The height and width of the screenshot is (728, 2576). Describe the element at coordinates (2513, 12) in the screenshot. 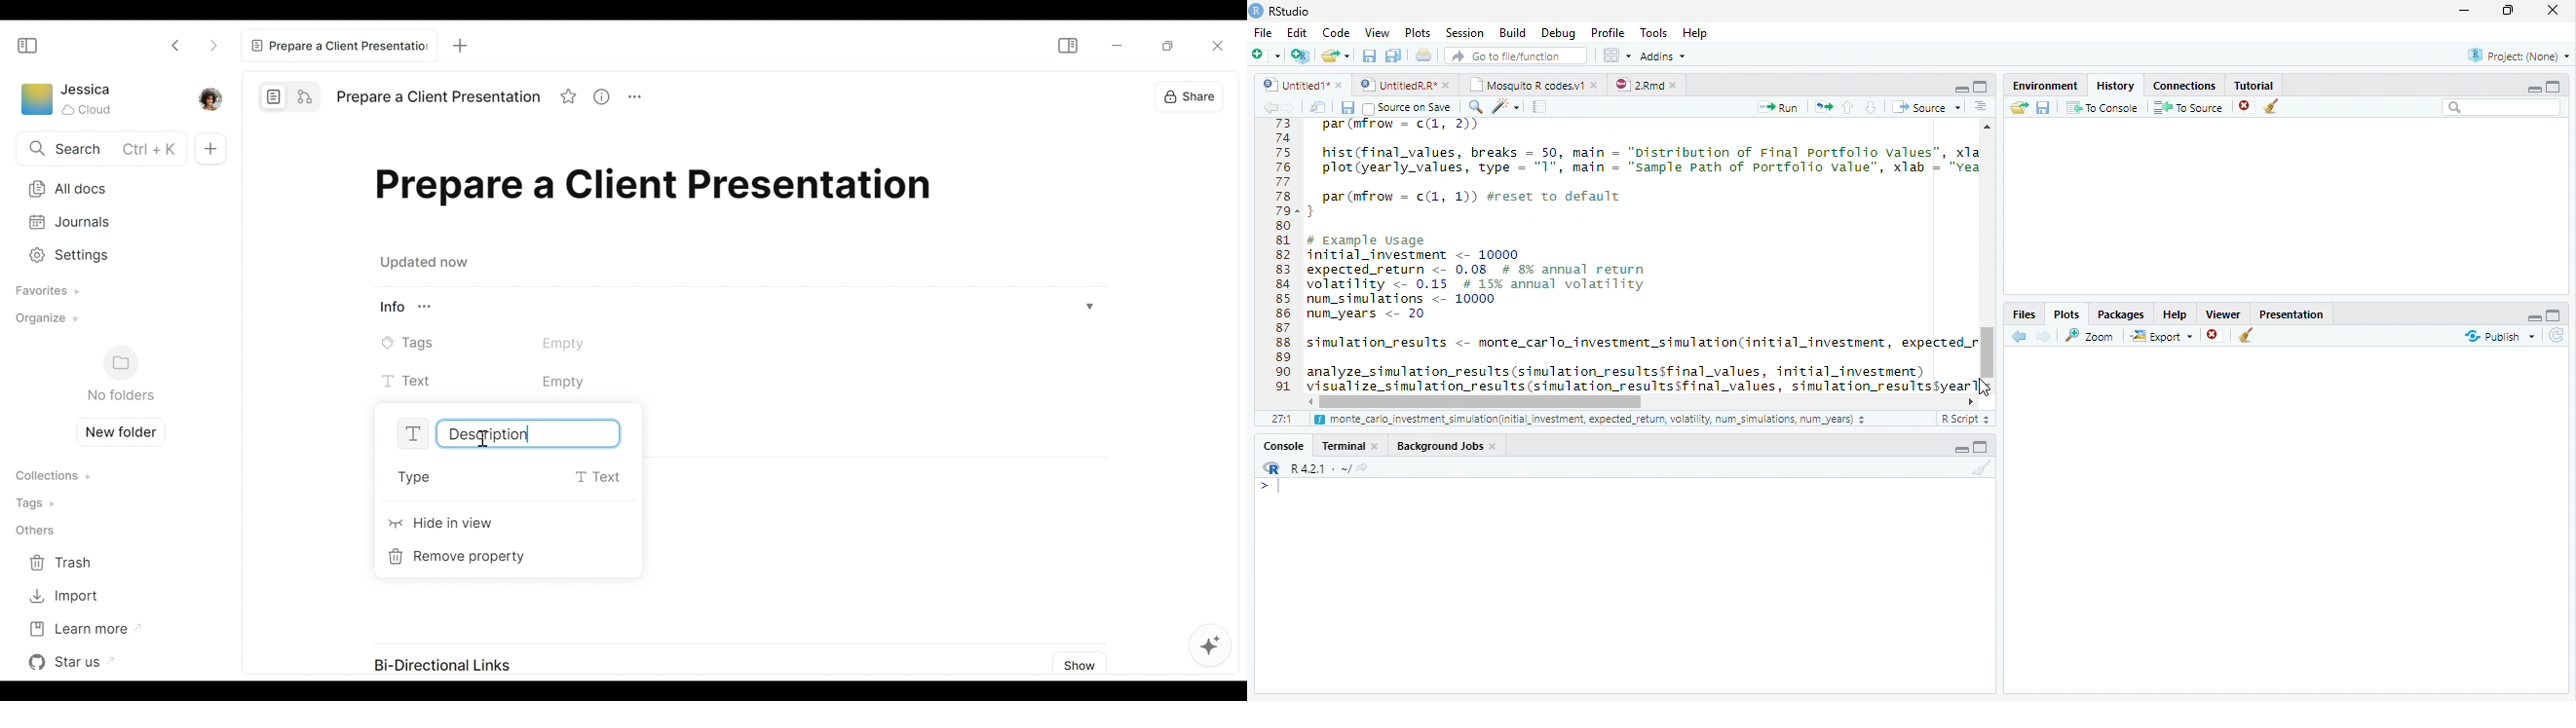

I see `Maximize` at that location.